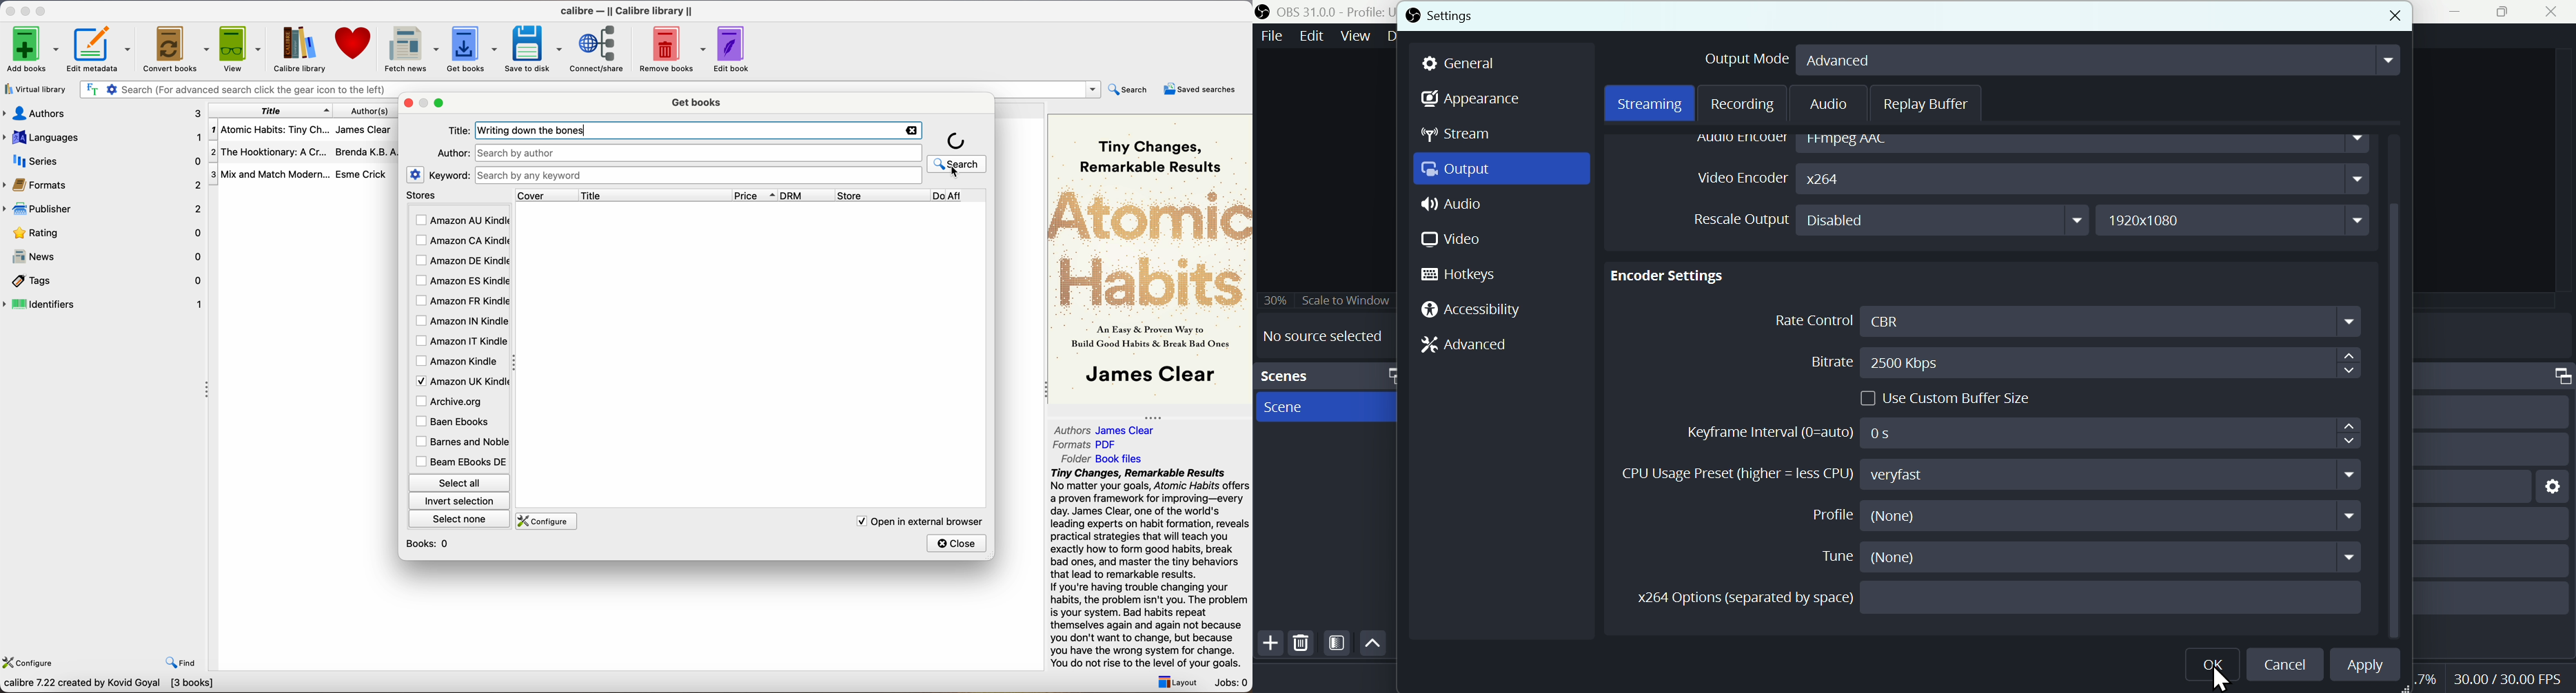 Image resolution: width=2576 pixels, height=700 pixels. I want to click on tags, so click(105, 282).